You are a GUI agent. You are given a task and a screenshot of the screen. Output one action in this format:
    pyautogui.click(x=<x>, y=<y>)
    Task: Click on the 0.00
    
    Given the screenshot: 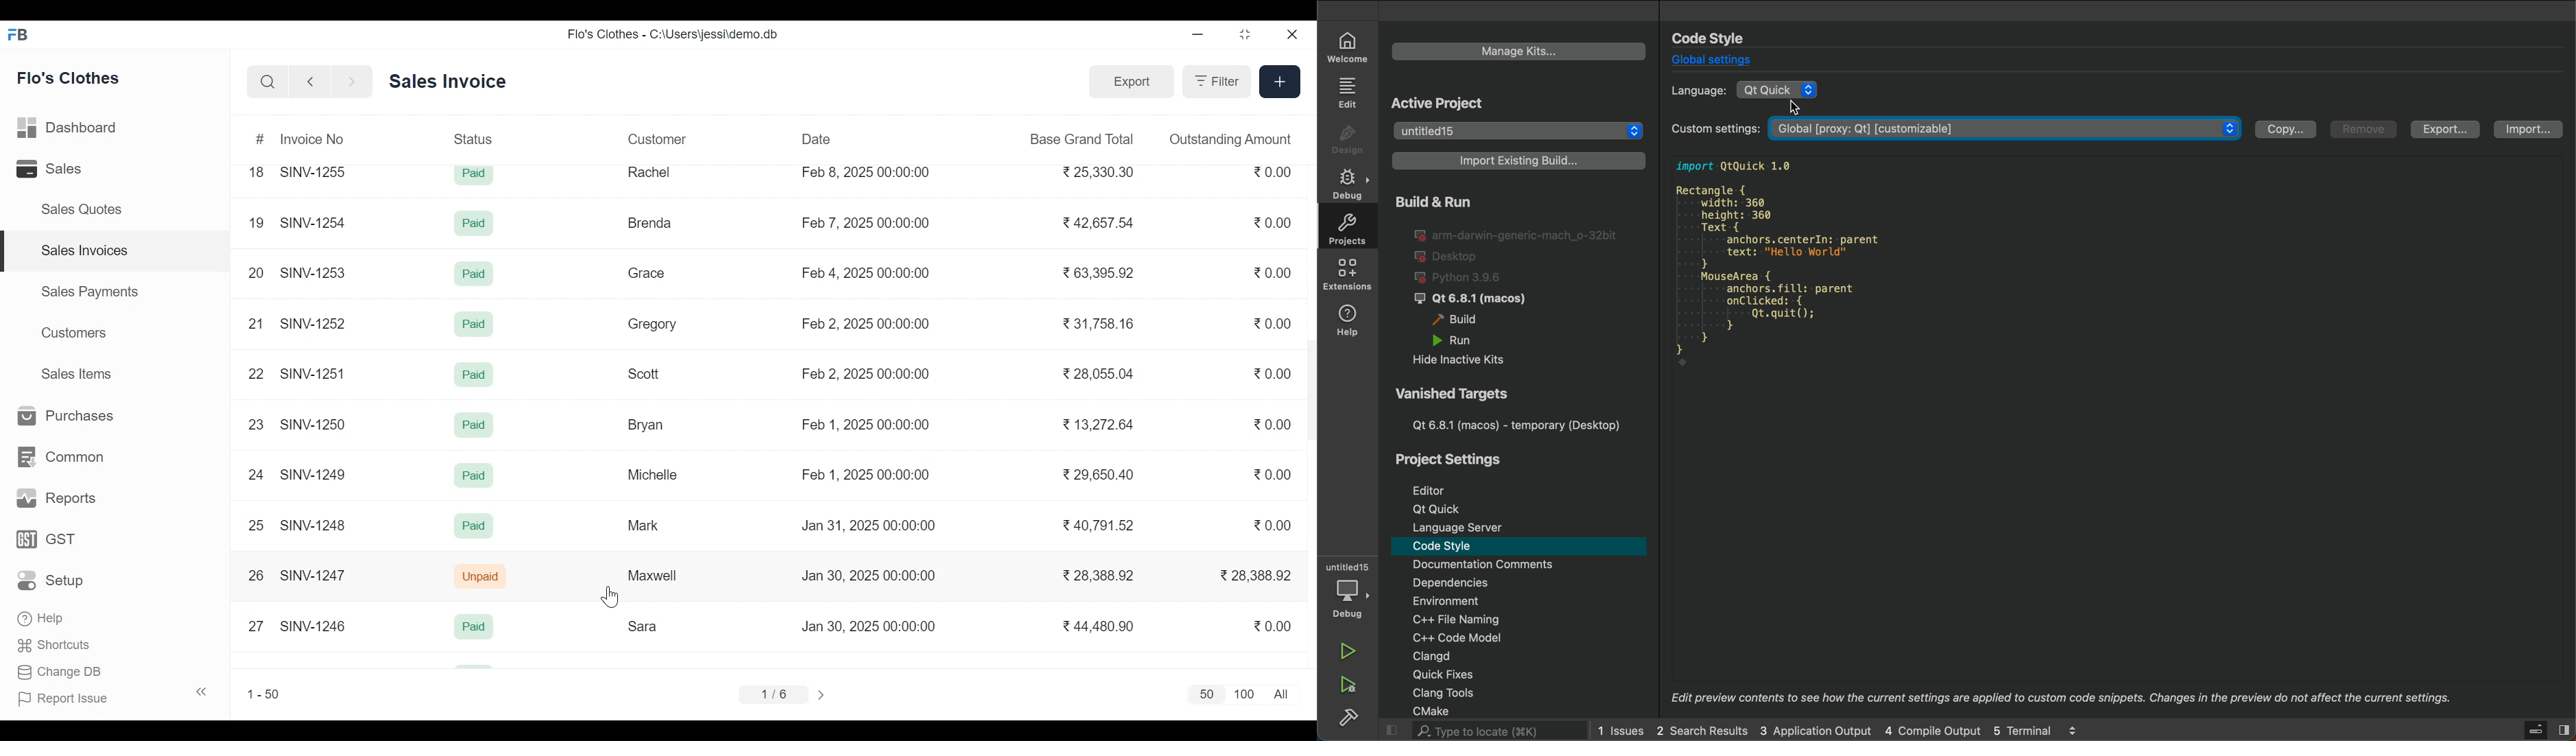 What is the action you would take?
    pyautogui.click(x=1276, y=525)
    